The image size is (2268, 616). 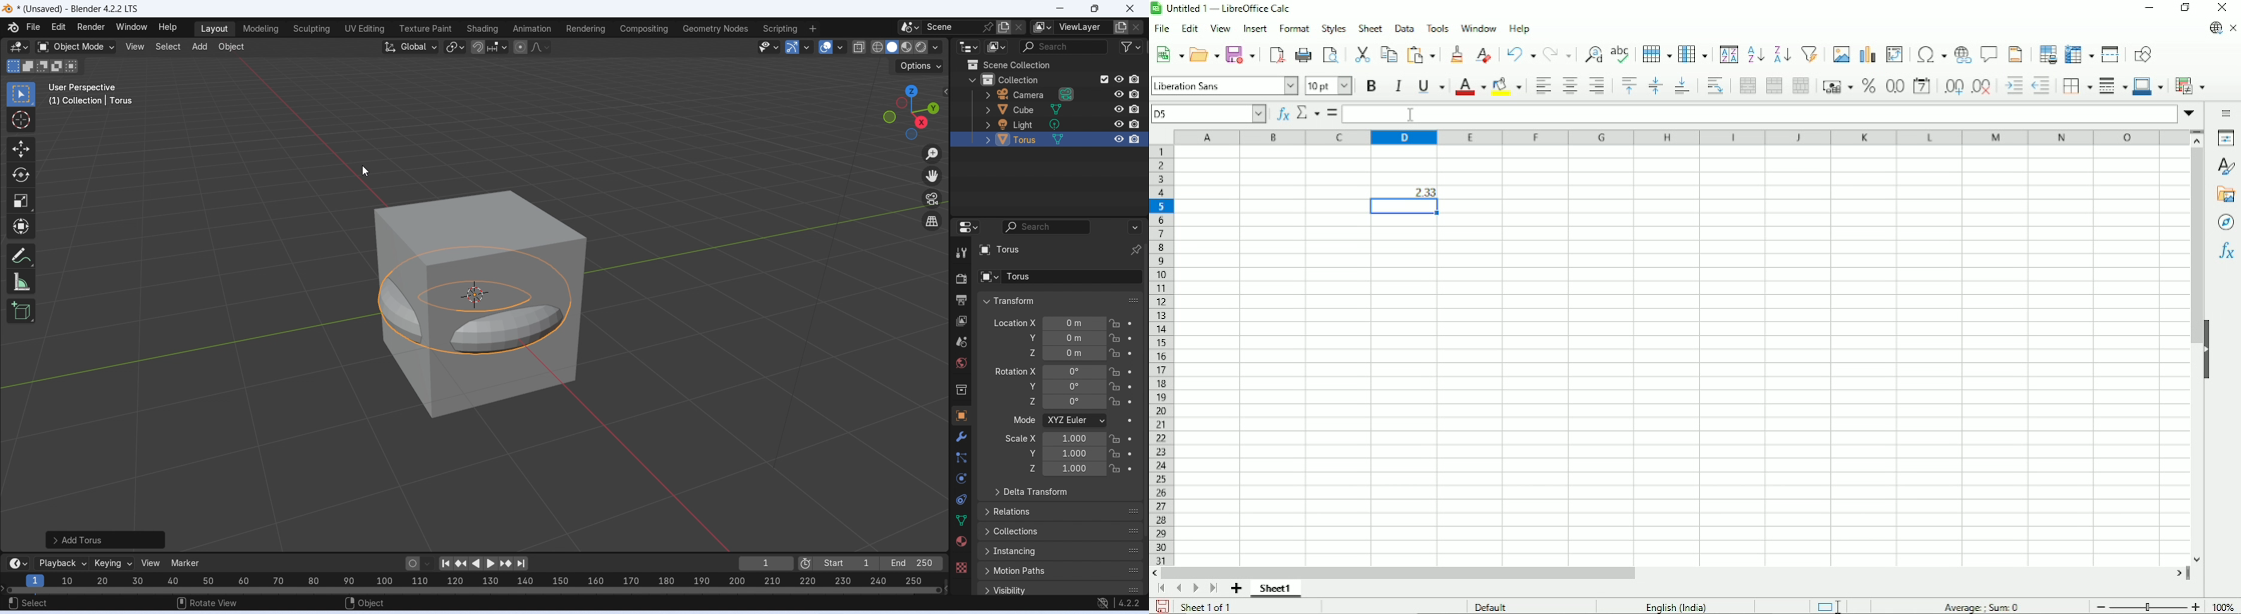 I want to click on Show overlays, so click(x=831, y=47).